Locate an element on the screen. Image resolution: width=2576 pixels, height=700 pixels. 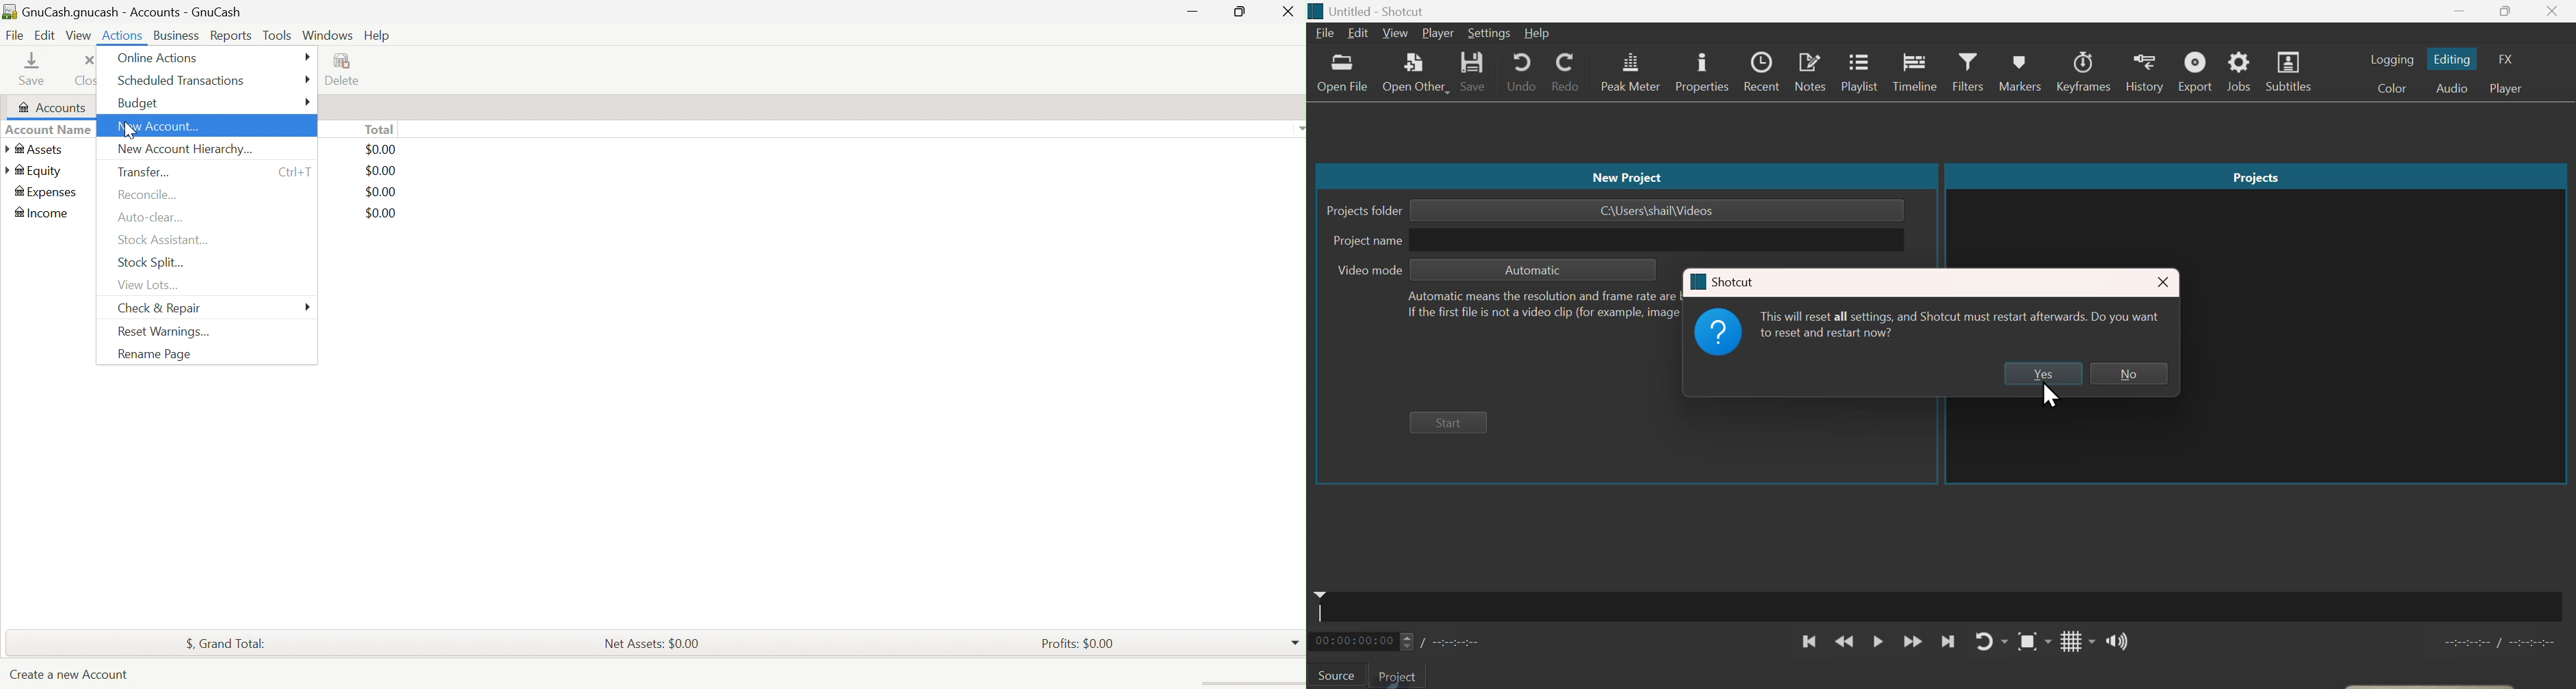
More is located at coordinates (308, 101).